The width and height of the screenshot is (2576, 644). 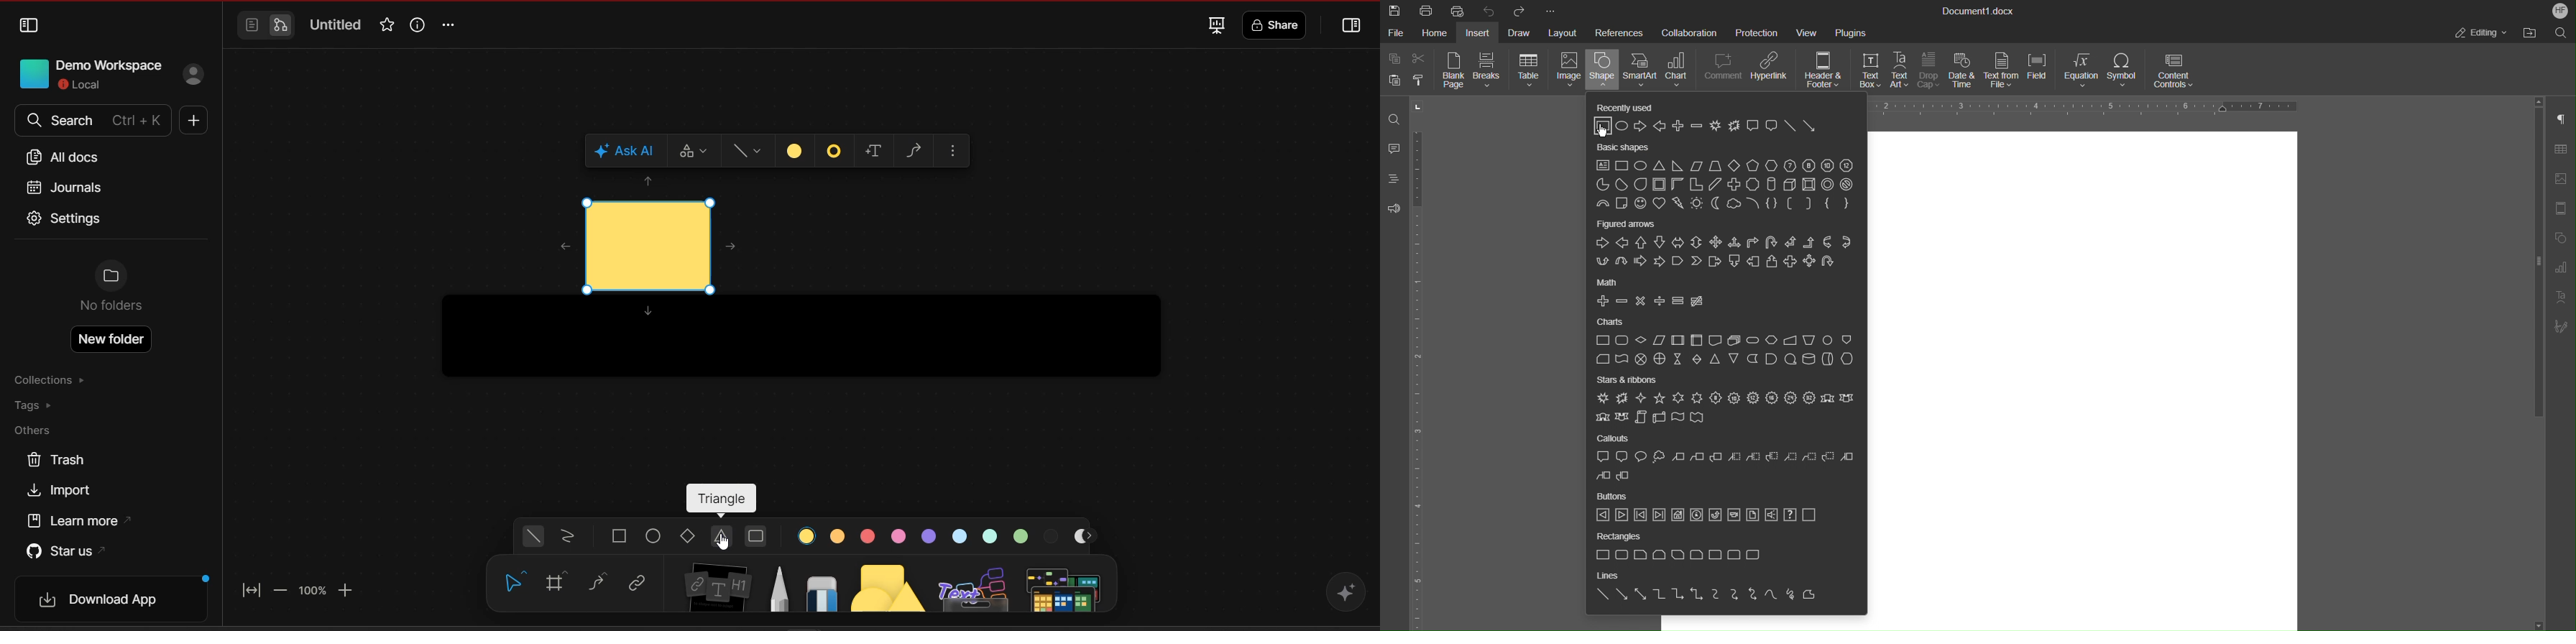 I want to click on Shape Settings, so click(x=2564, y=237).